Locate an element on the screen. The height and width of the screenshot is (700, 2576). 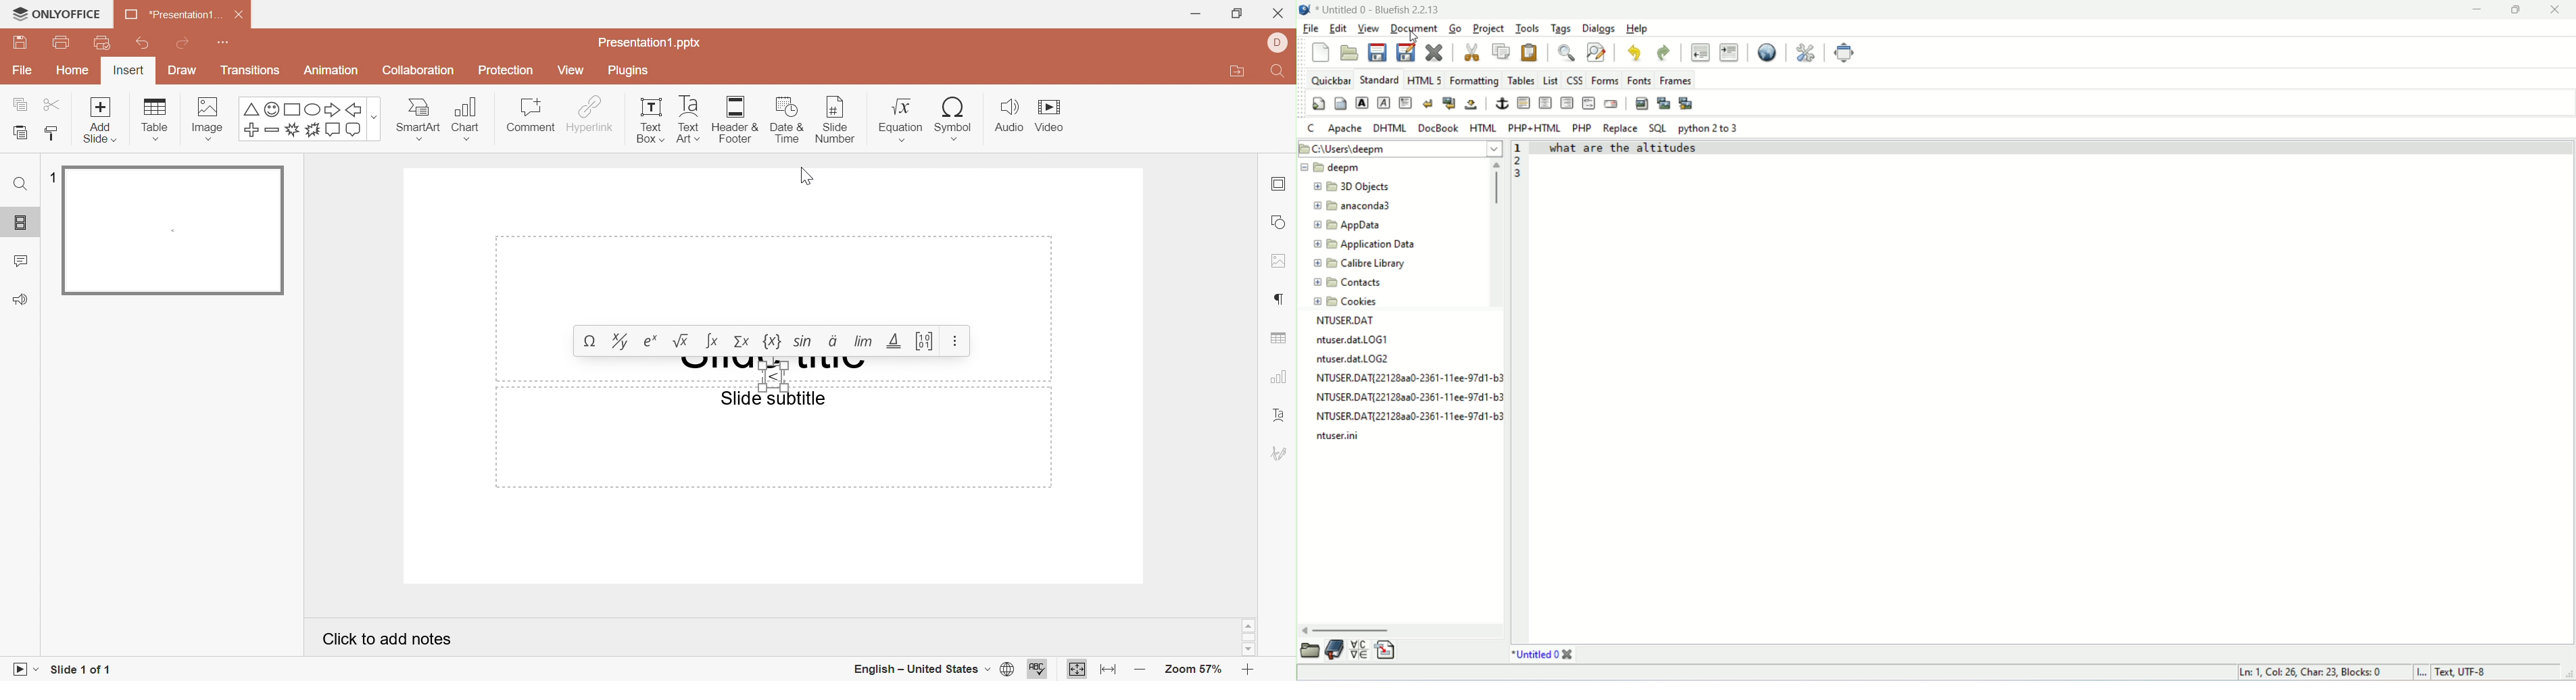
Slide settings is located at coordinates (1280, 182).